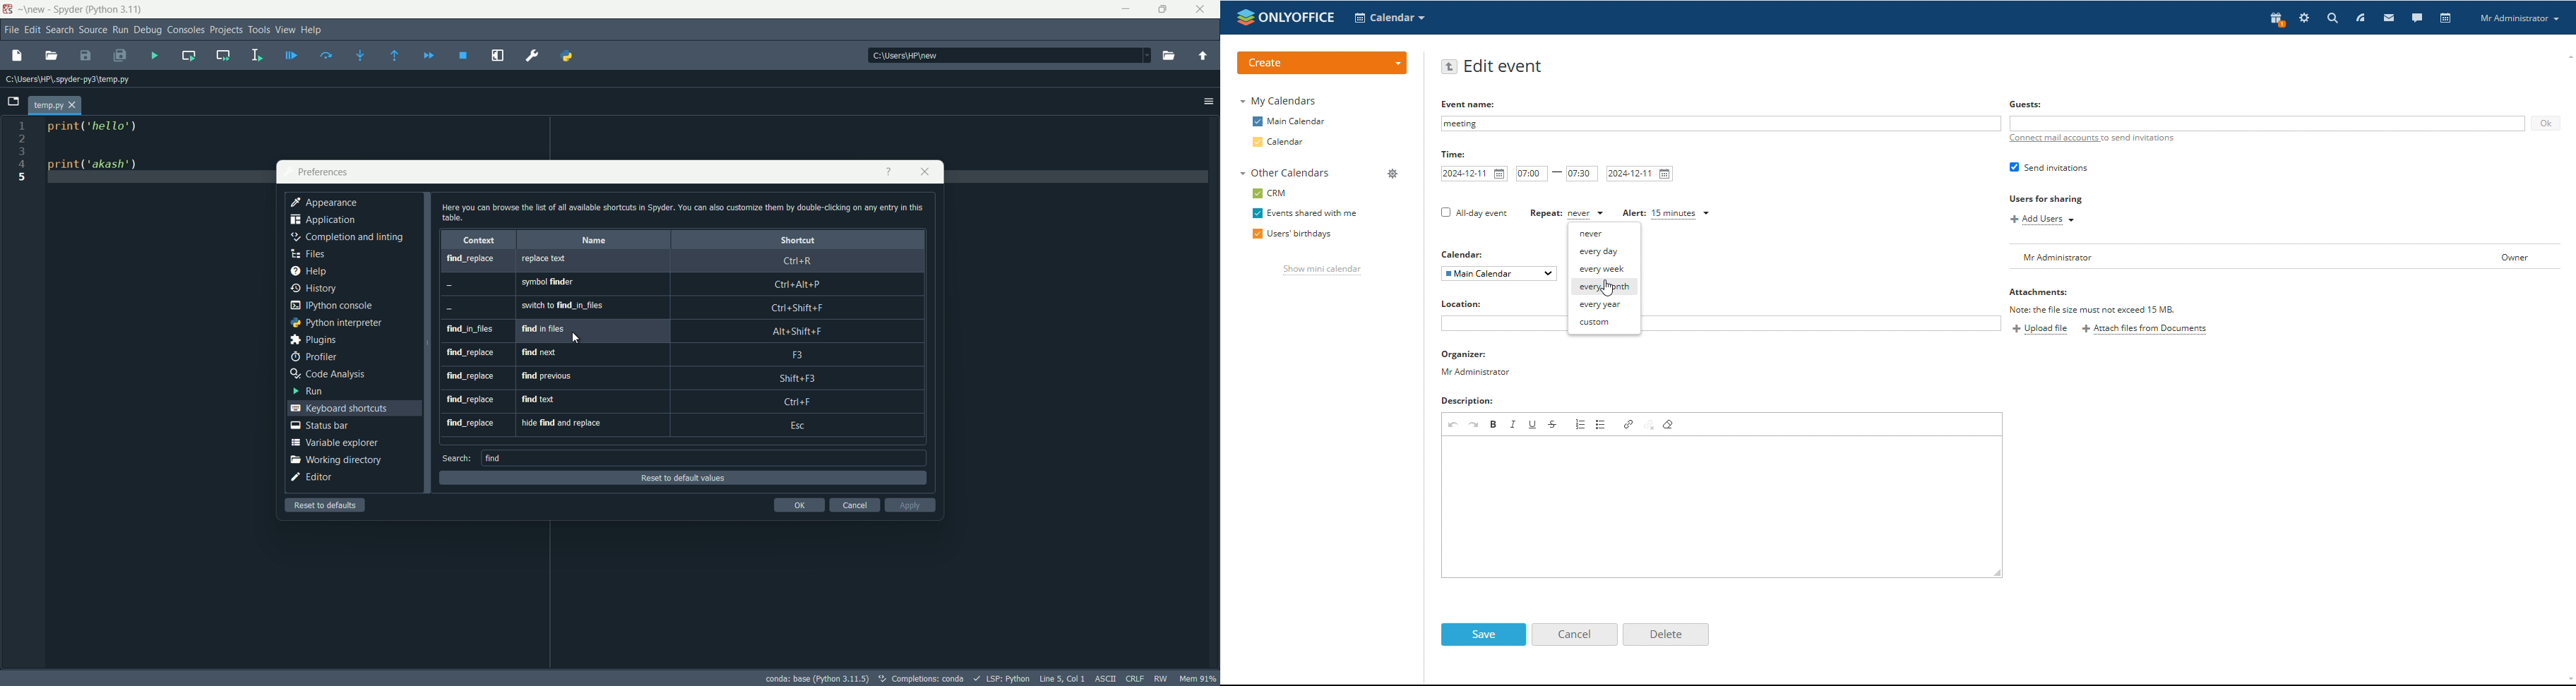 The width and height of the screenshot is (2576, 700). Describe the element at coordinates (1204, 57) in the screenshot. I see `open parent directory` at that location.